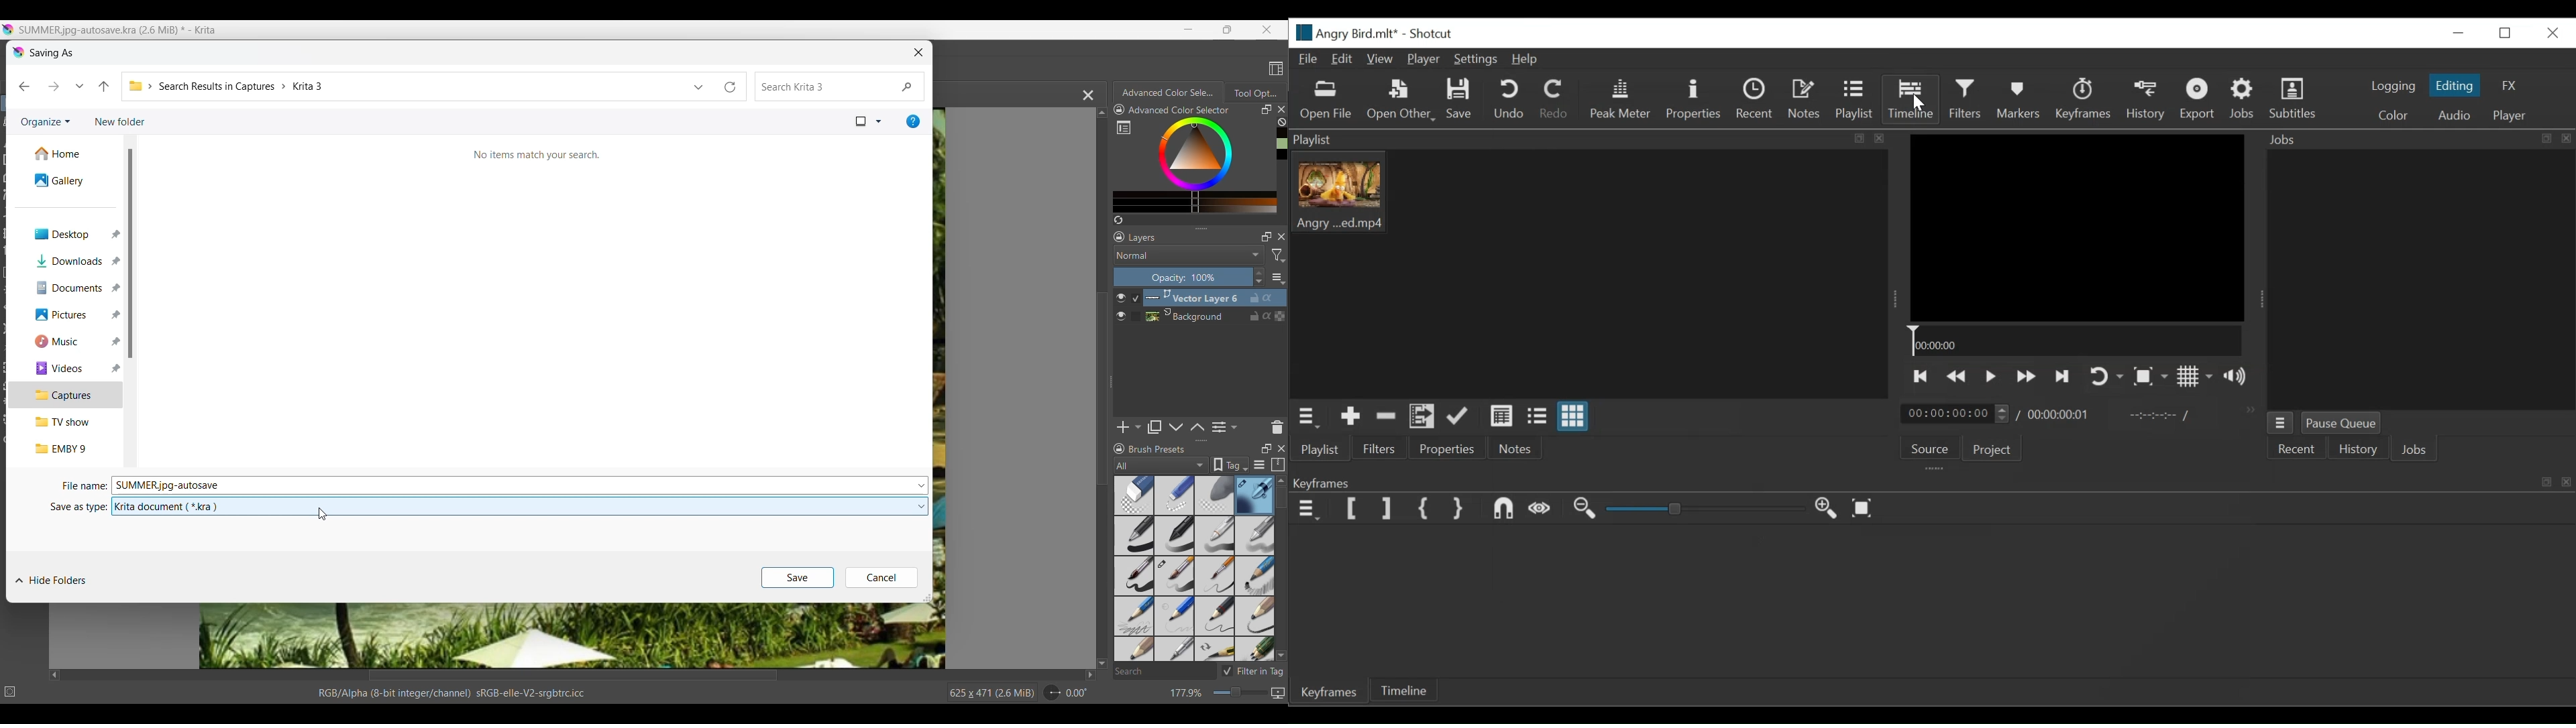  Describe the element at coordinates (1704, 508) in the screenshot. I see `Slider` at that location.